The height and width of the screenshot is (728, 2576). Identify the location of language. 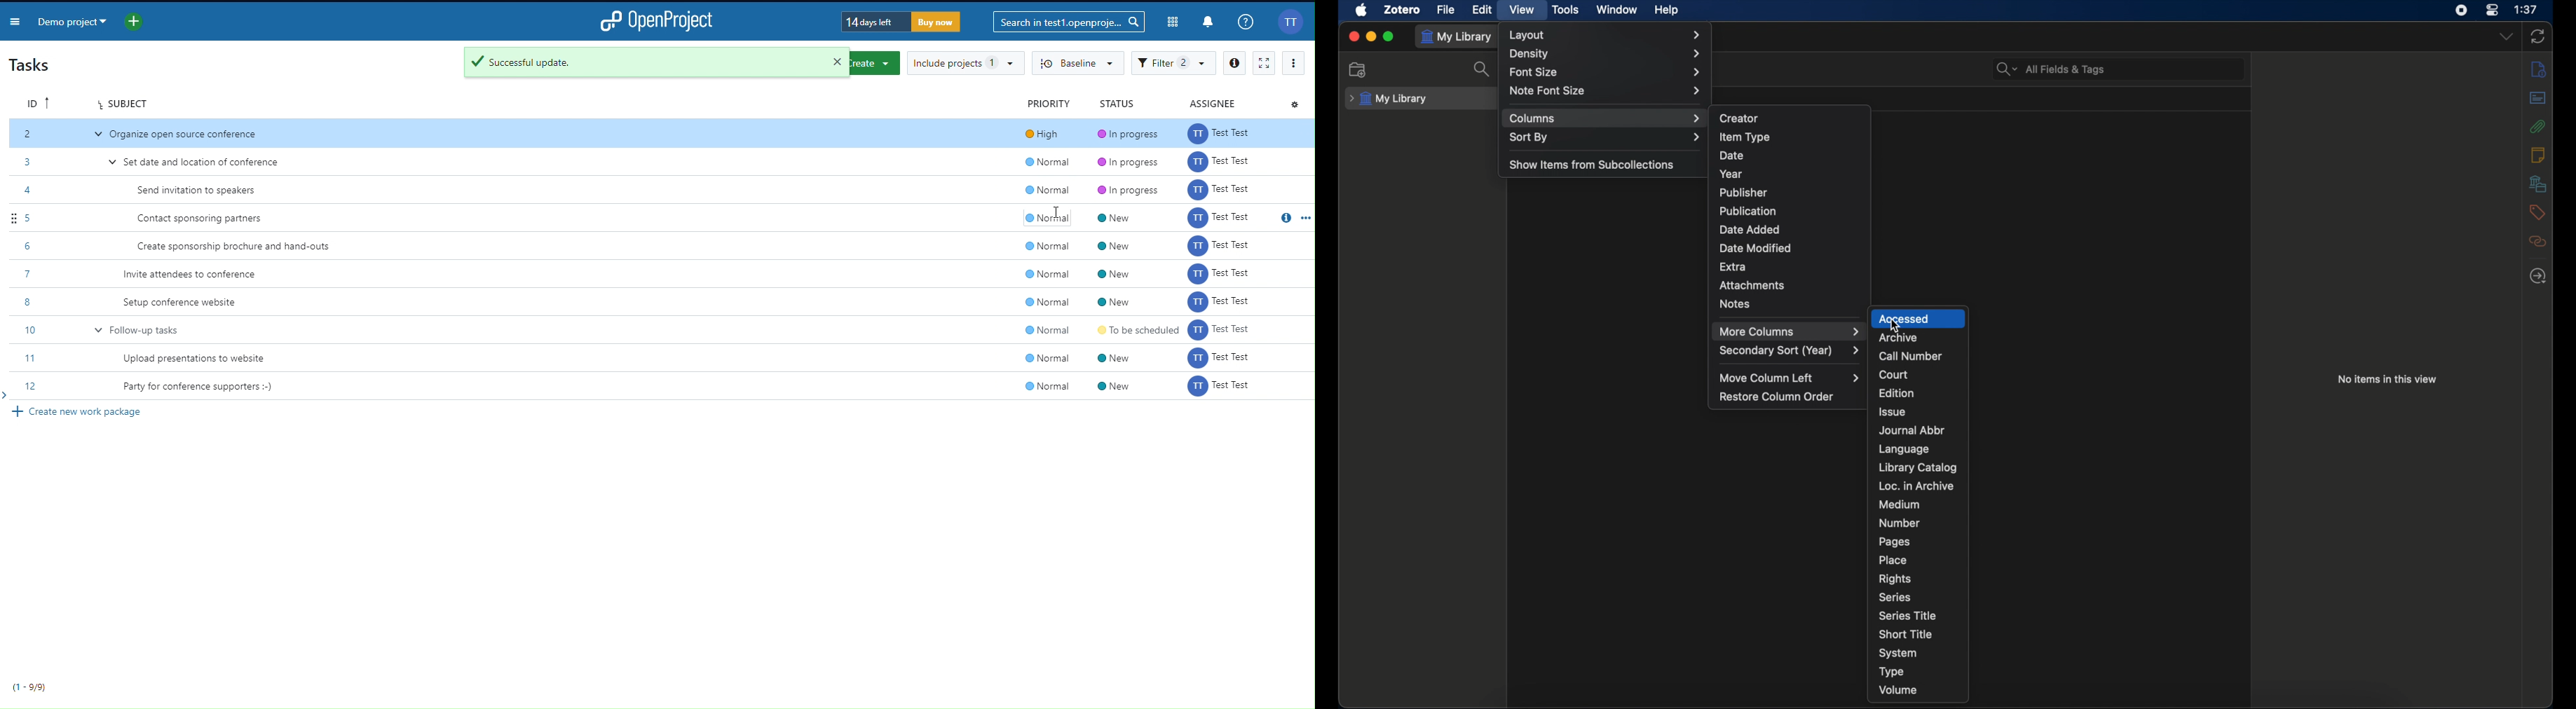
(1906, 449).